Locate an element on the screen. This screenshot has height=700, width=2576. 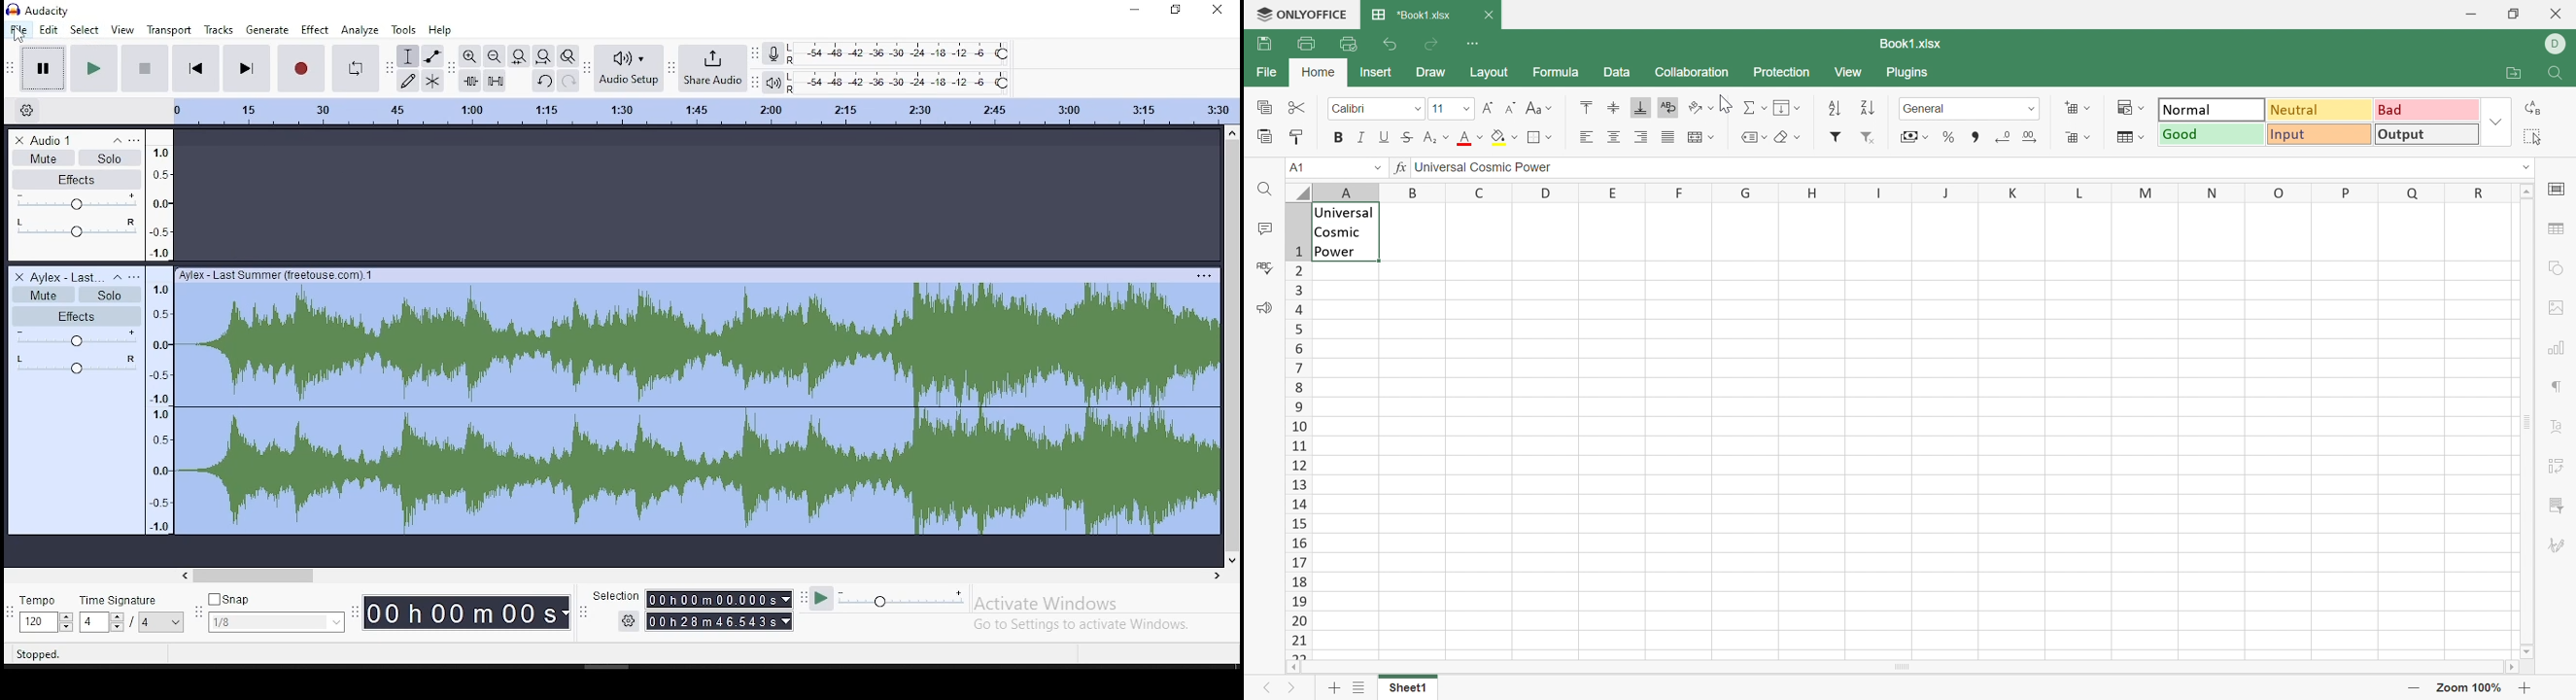
chart settings is located at coordinates (2557, 349).